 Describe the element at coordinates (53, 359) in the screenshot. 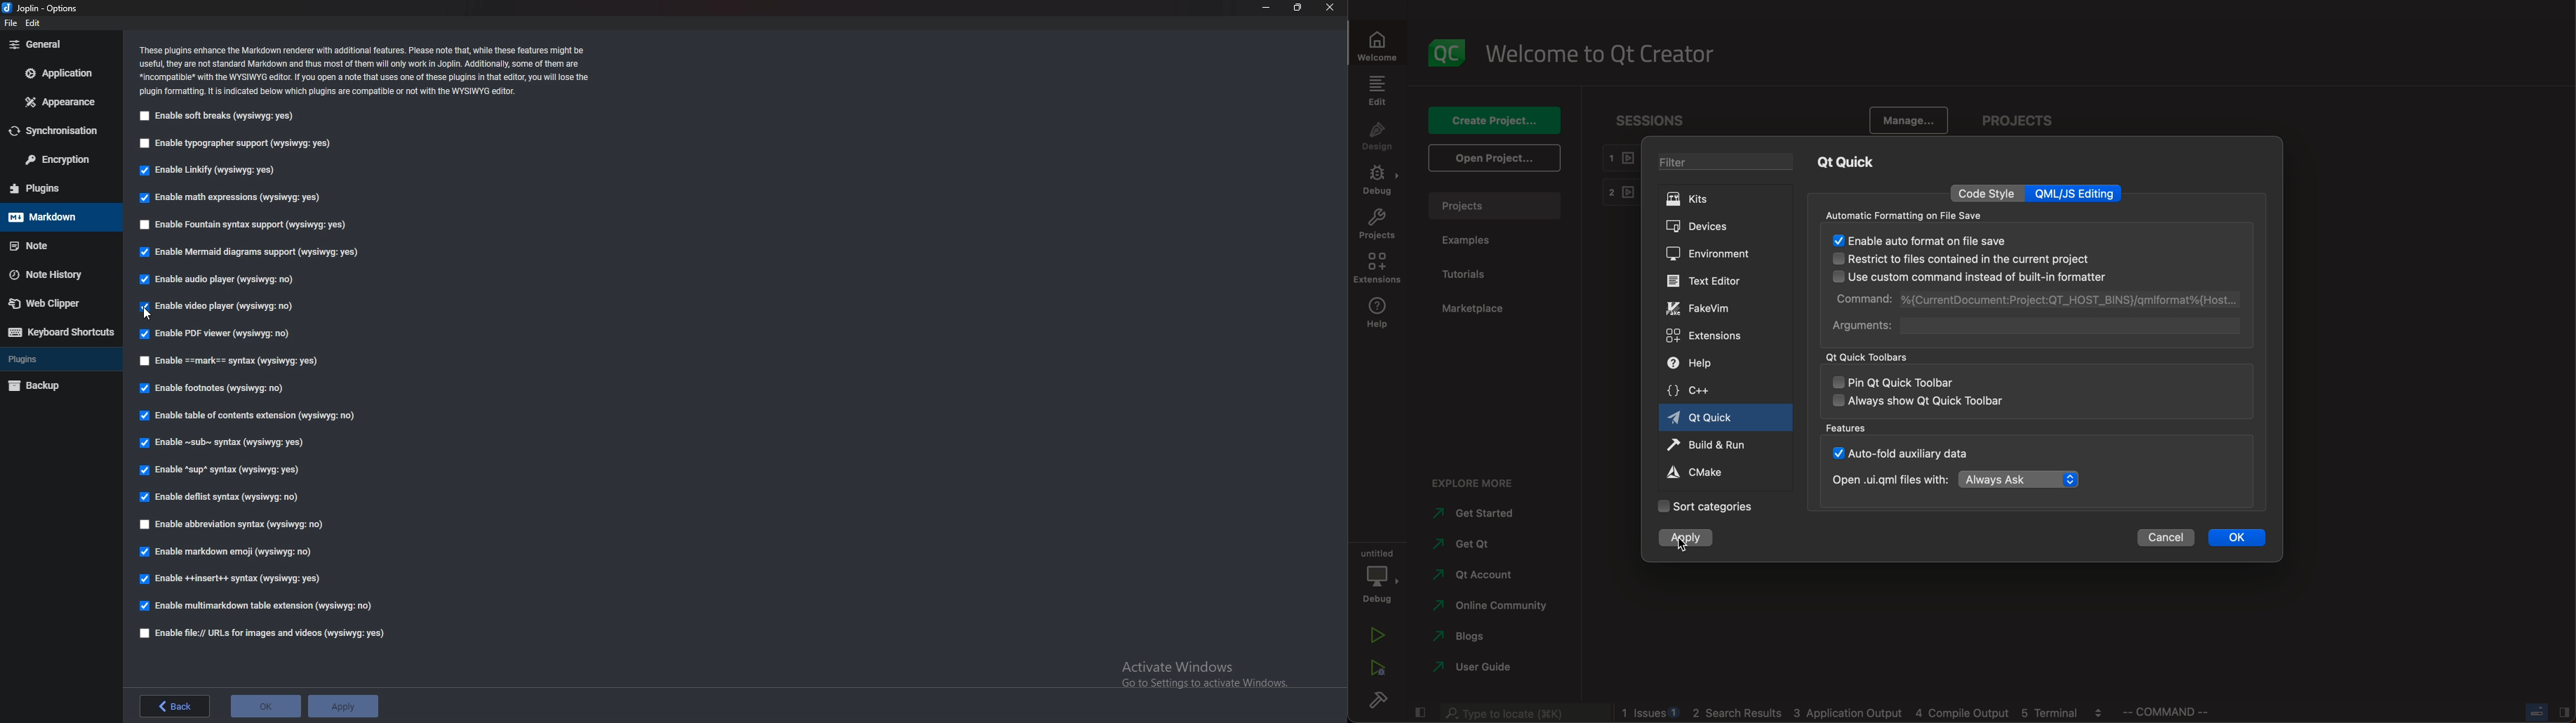

I see `Plugins` at that location.